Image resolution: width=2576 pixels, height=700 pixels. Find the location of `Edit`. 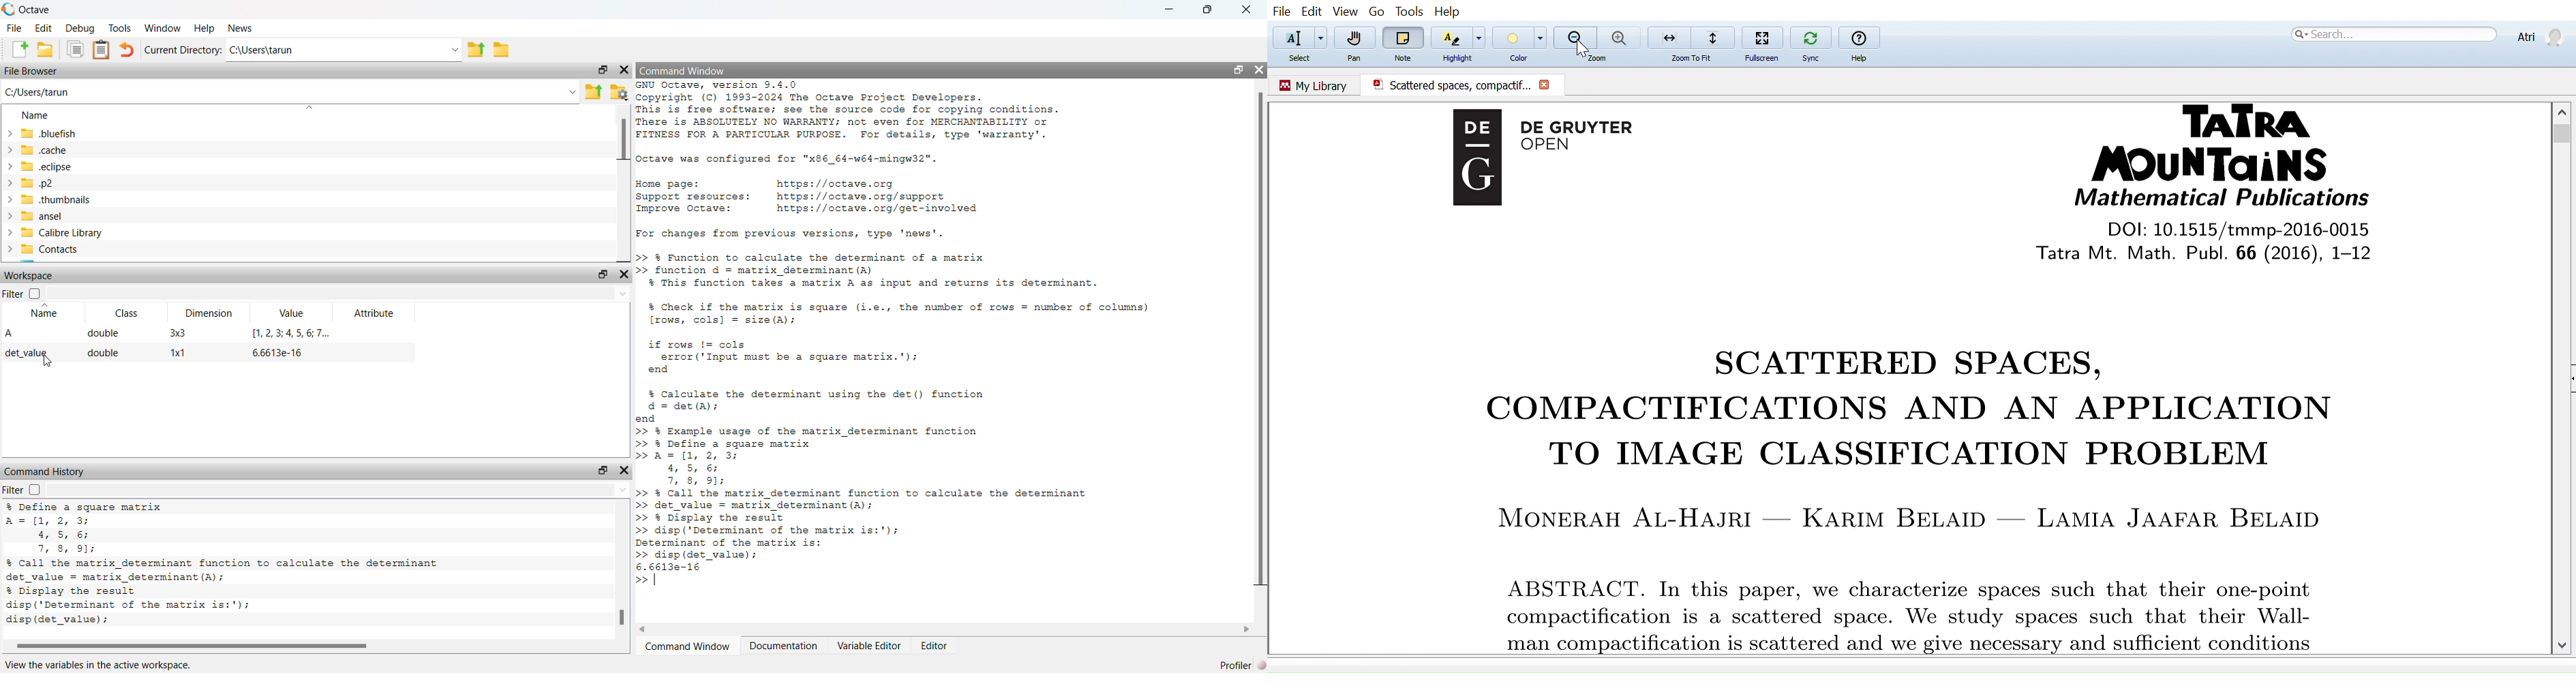

Edit is located at coordinates (45, 28).